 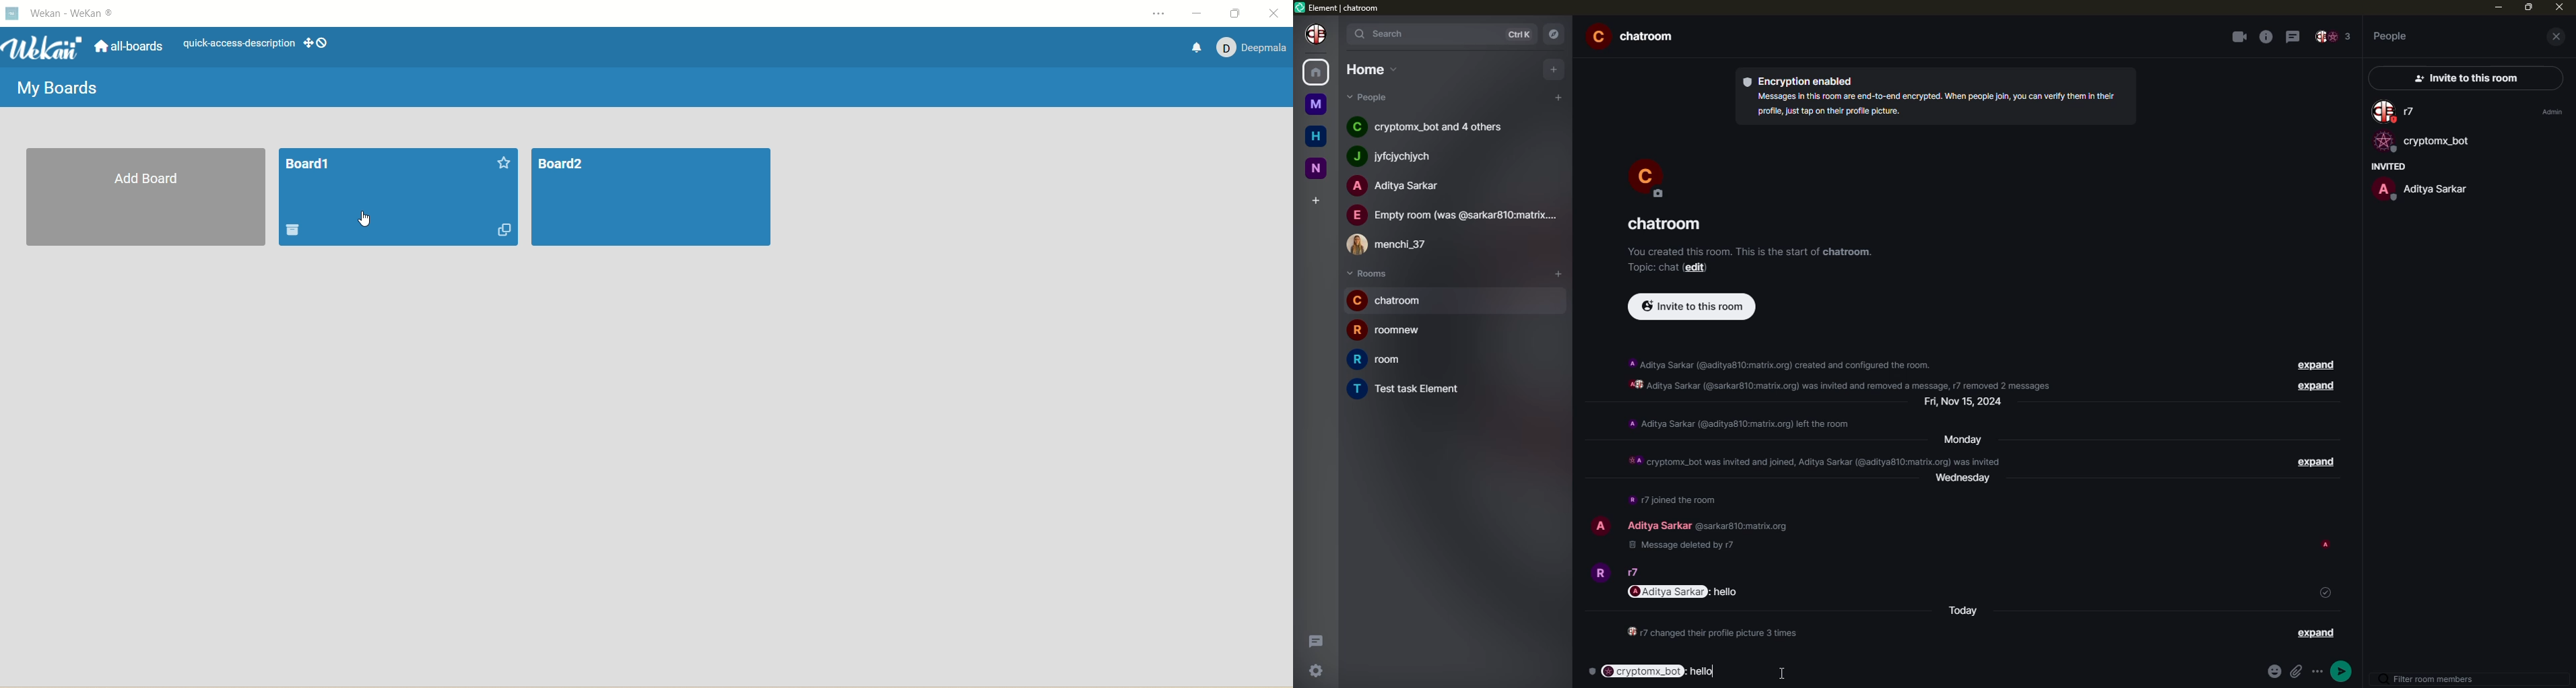 What do you see at coordinates (2431, 679) in the screenshot?
I see `filter room members` at bounding box center [2431, 679].